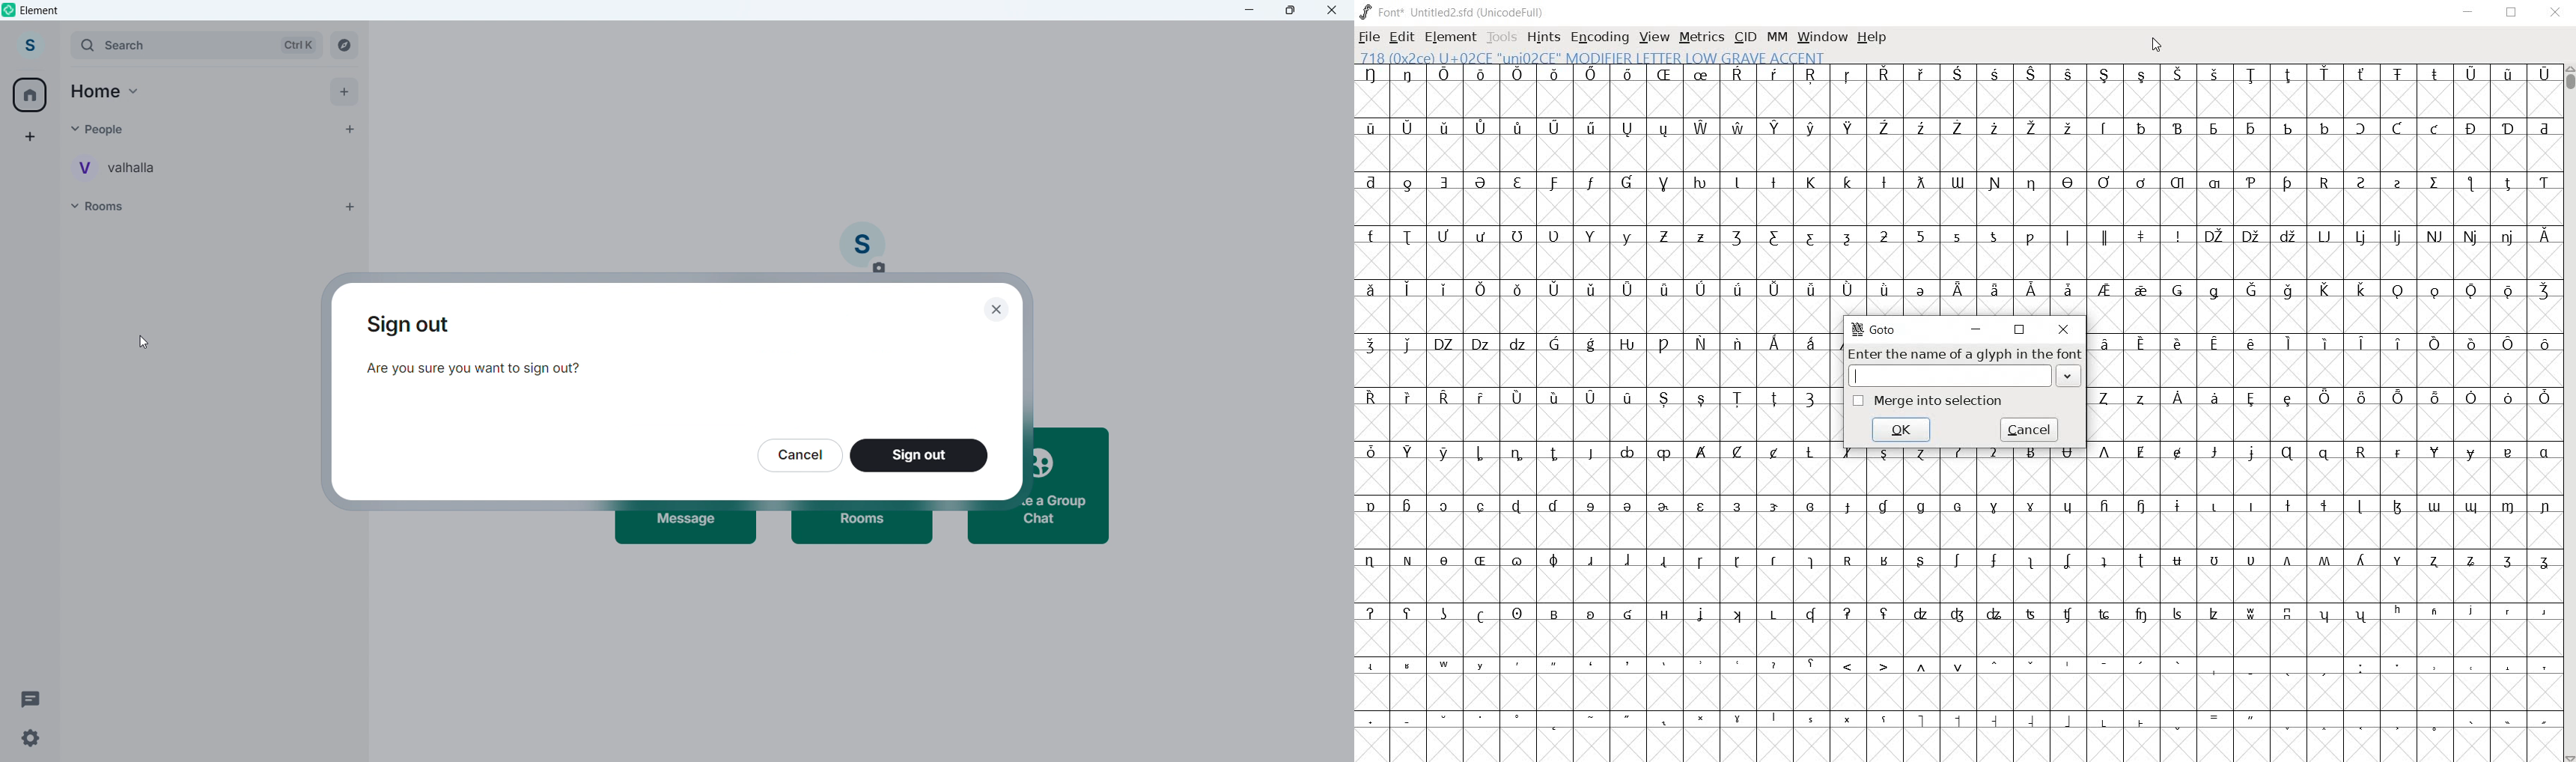 The image size is (2576, 784). I want to click on Explore rooms , so click(344, 44).